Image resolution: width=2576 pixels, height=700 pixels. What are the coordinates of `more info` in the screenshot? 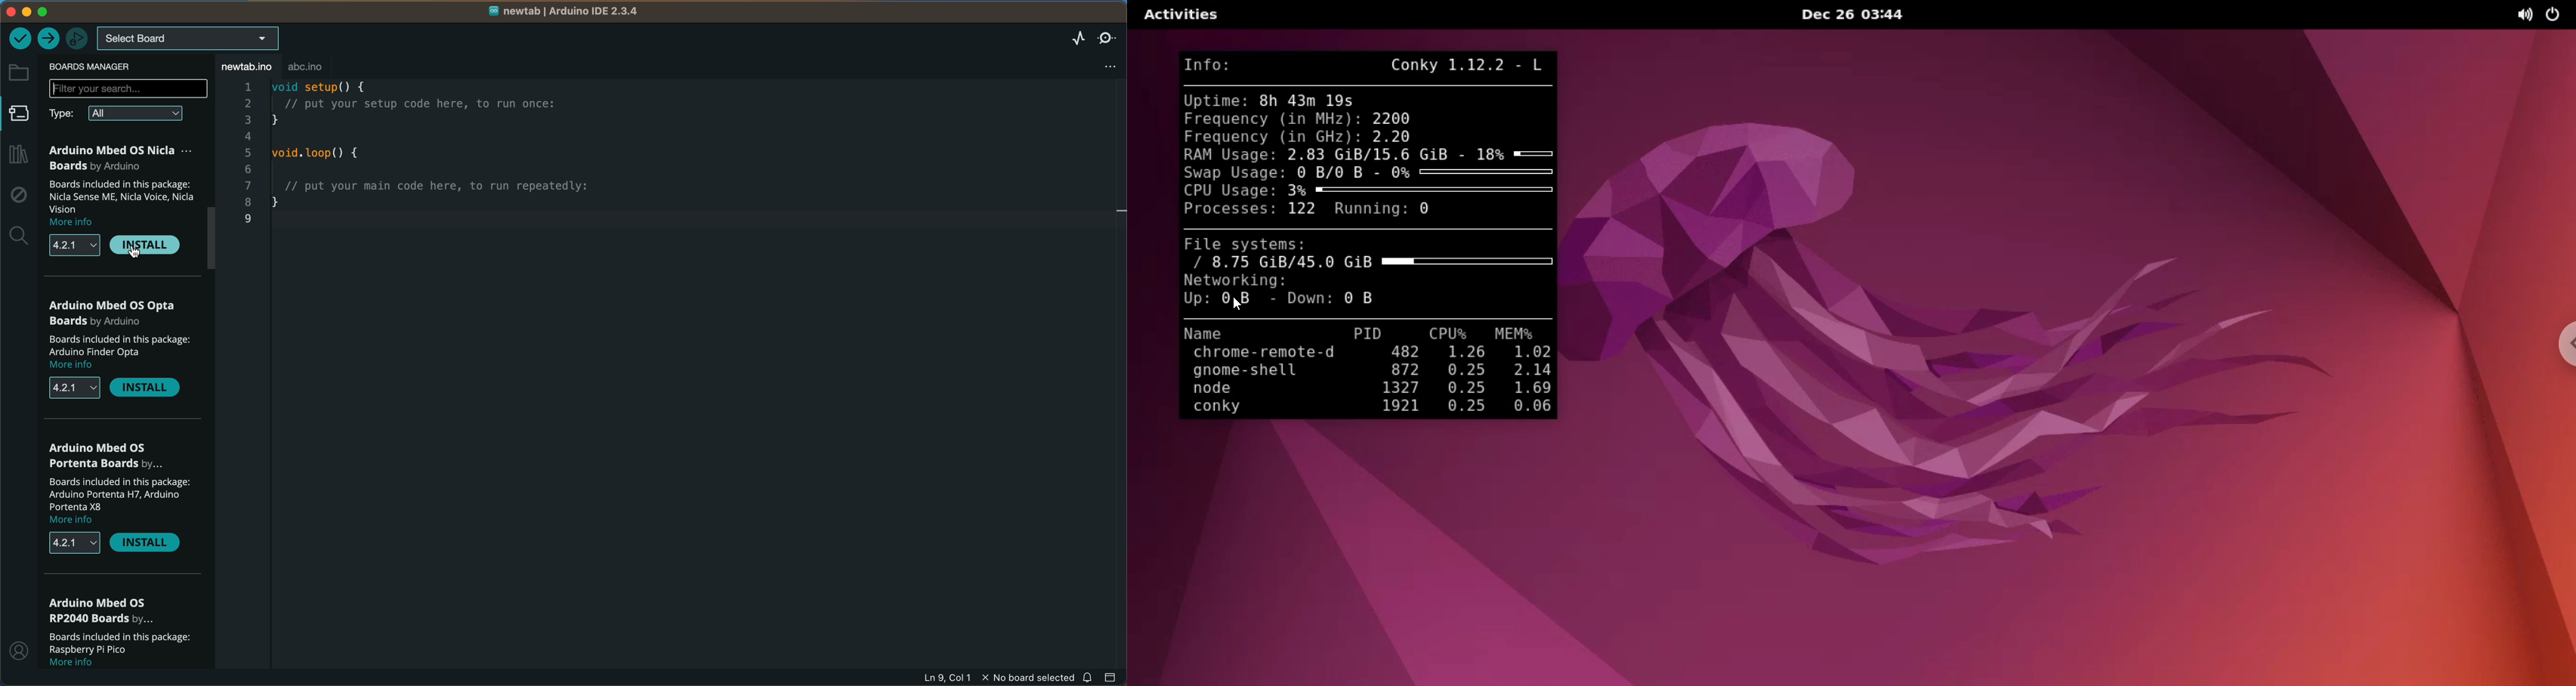 It's located at (76, 521).